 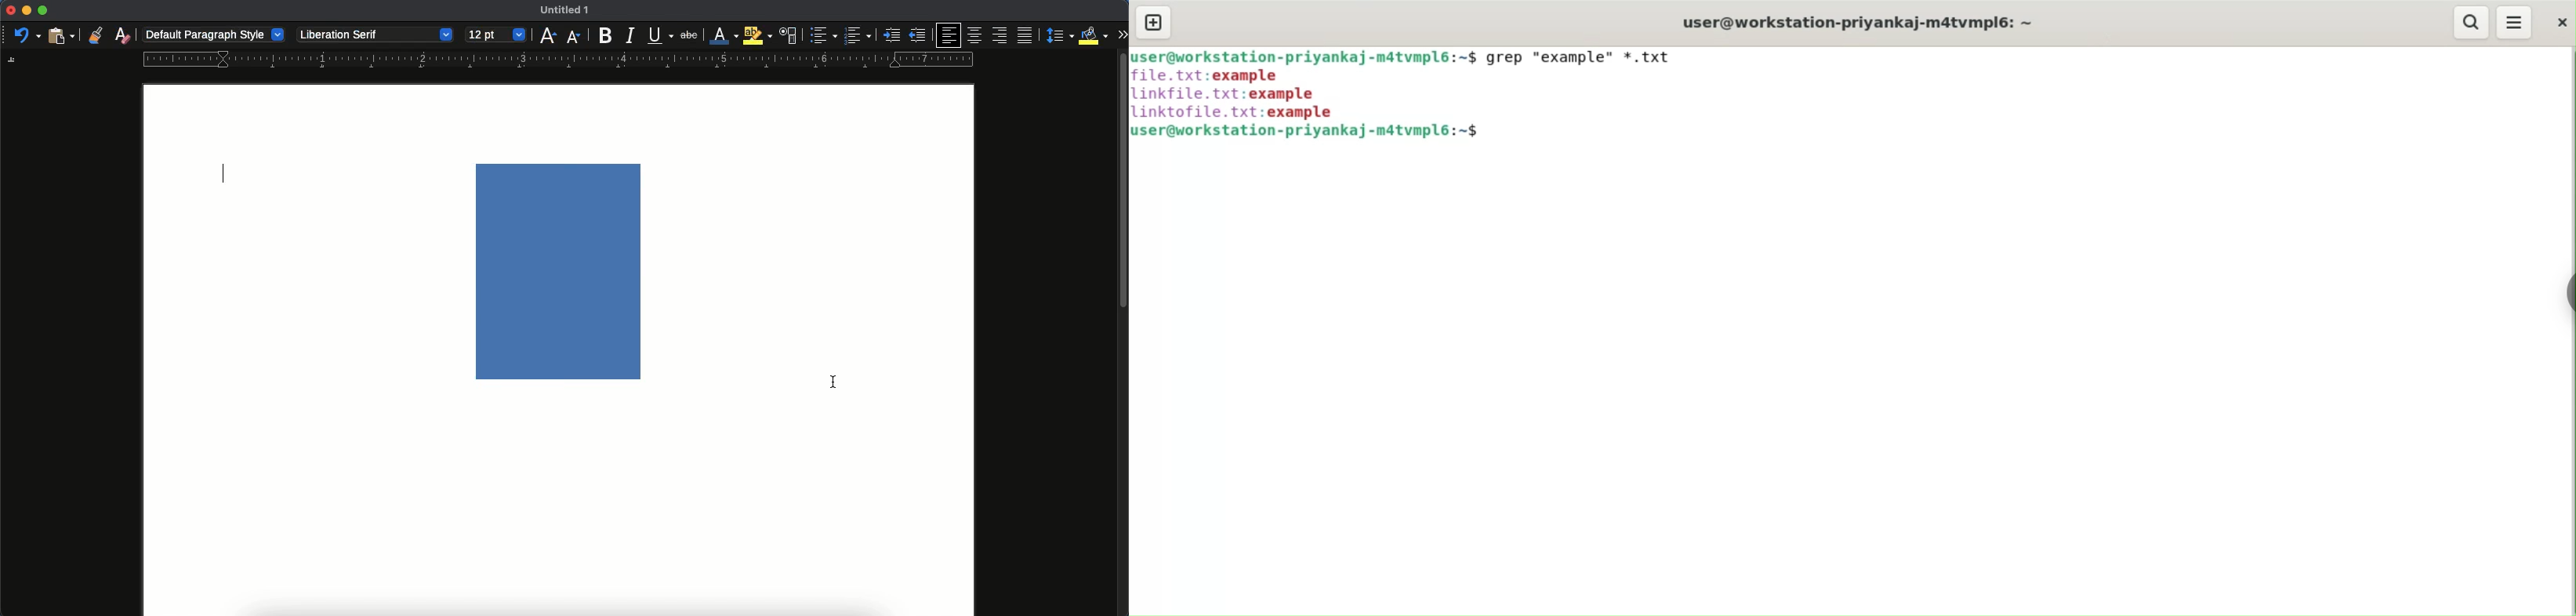 I want to click on maximize, so click(x=44, y=9).